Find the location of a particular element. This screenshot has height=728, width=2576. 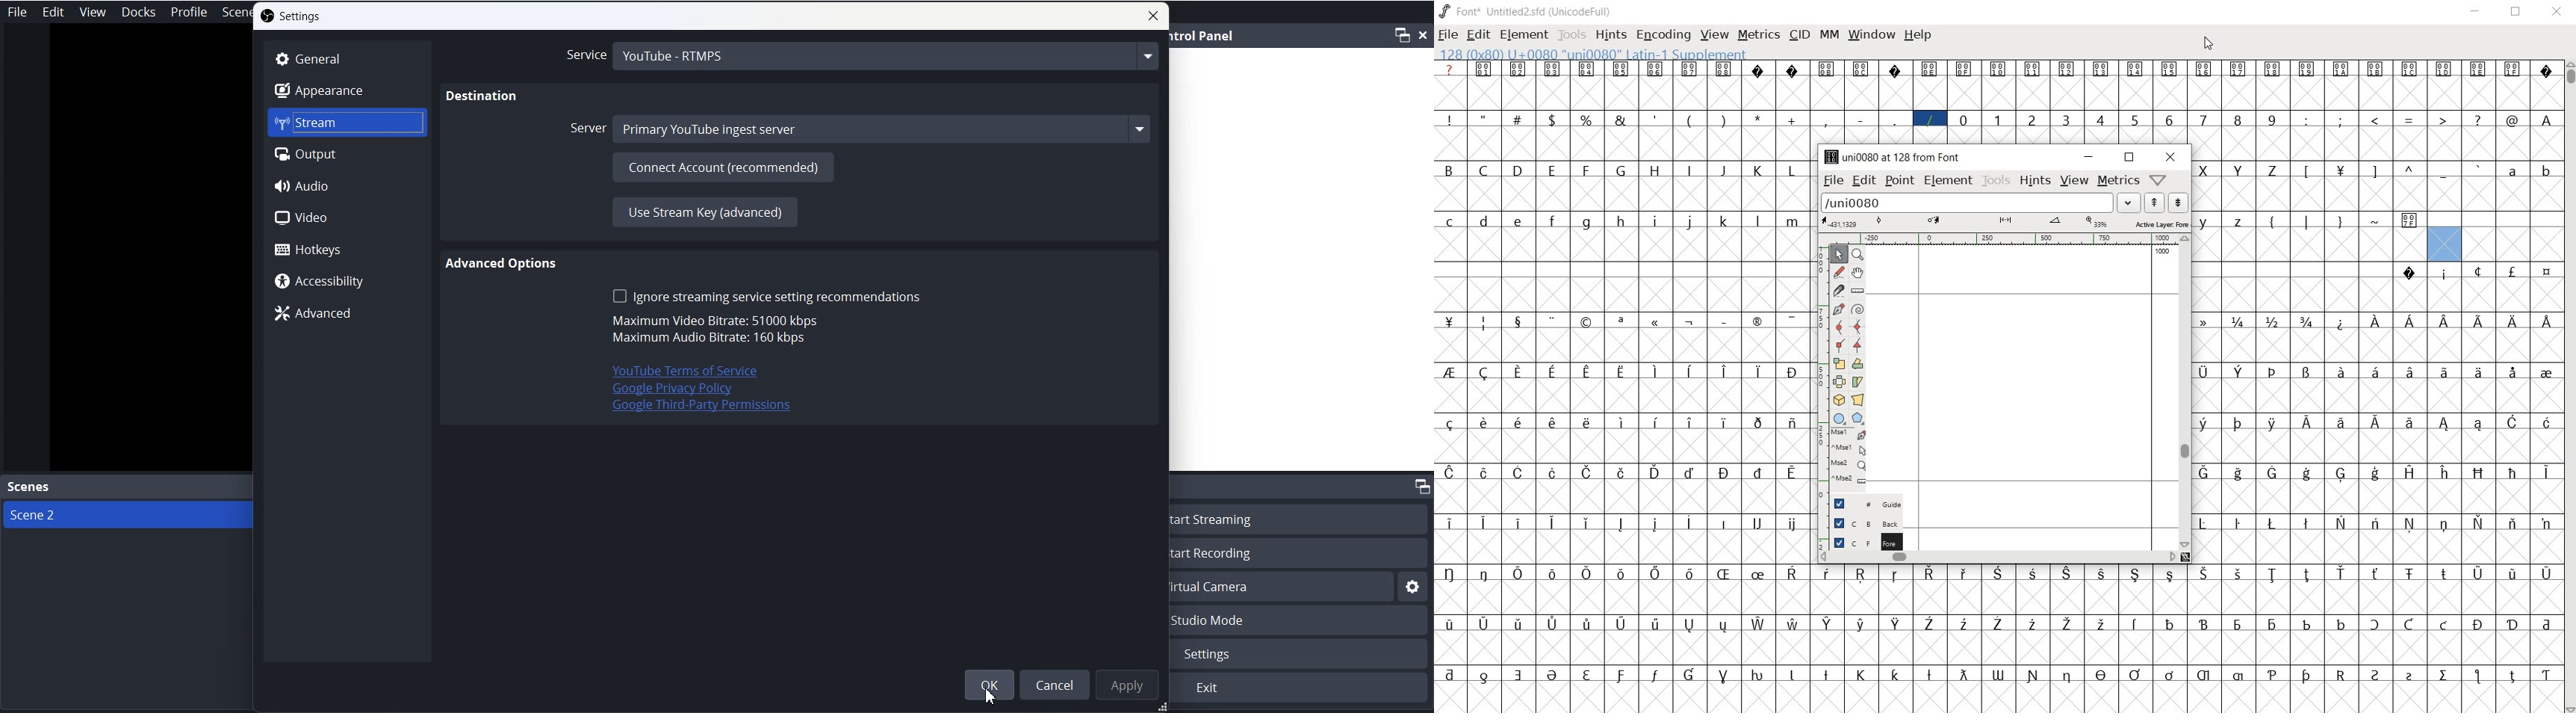

glyph is located at coordinates (2308, 222).